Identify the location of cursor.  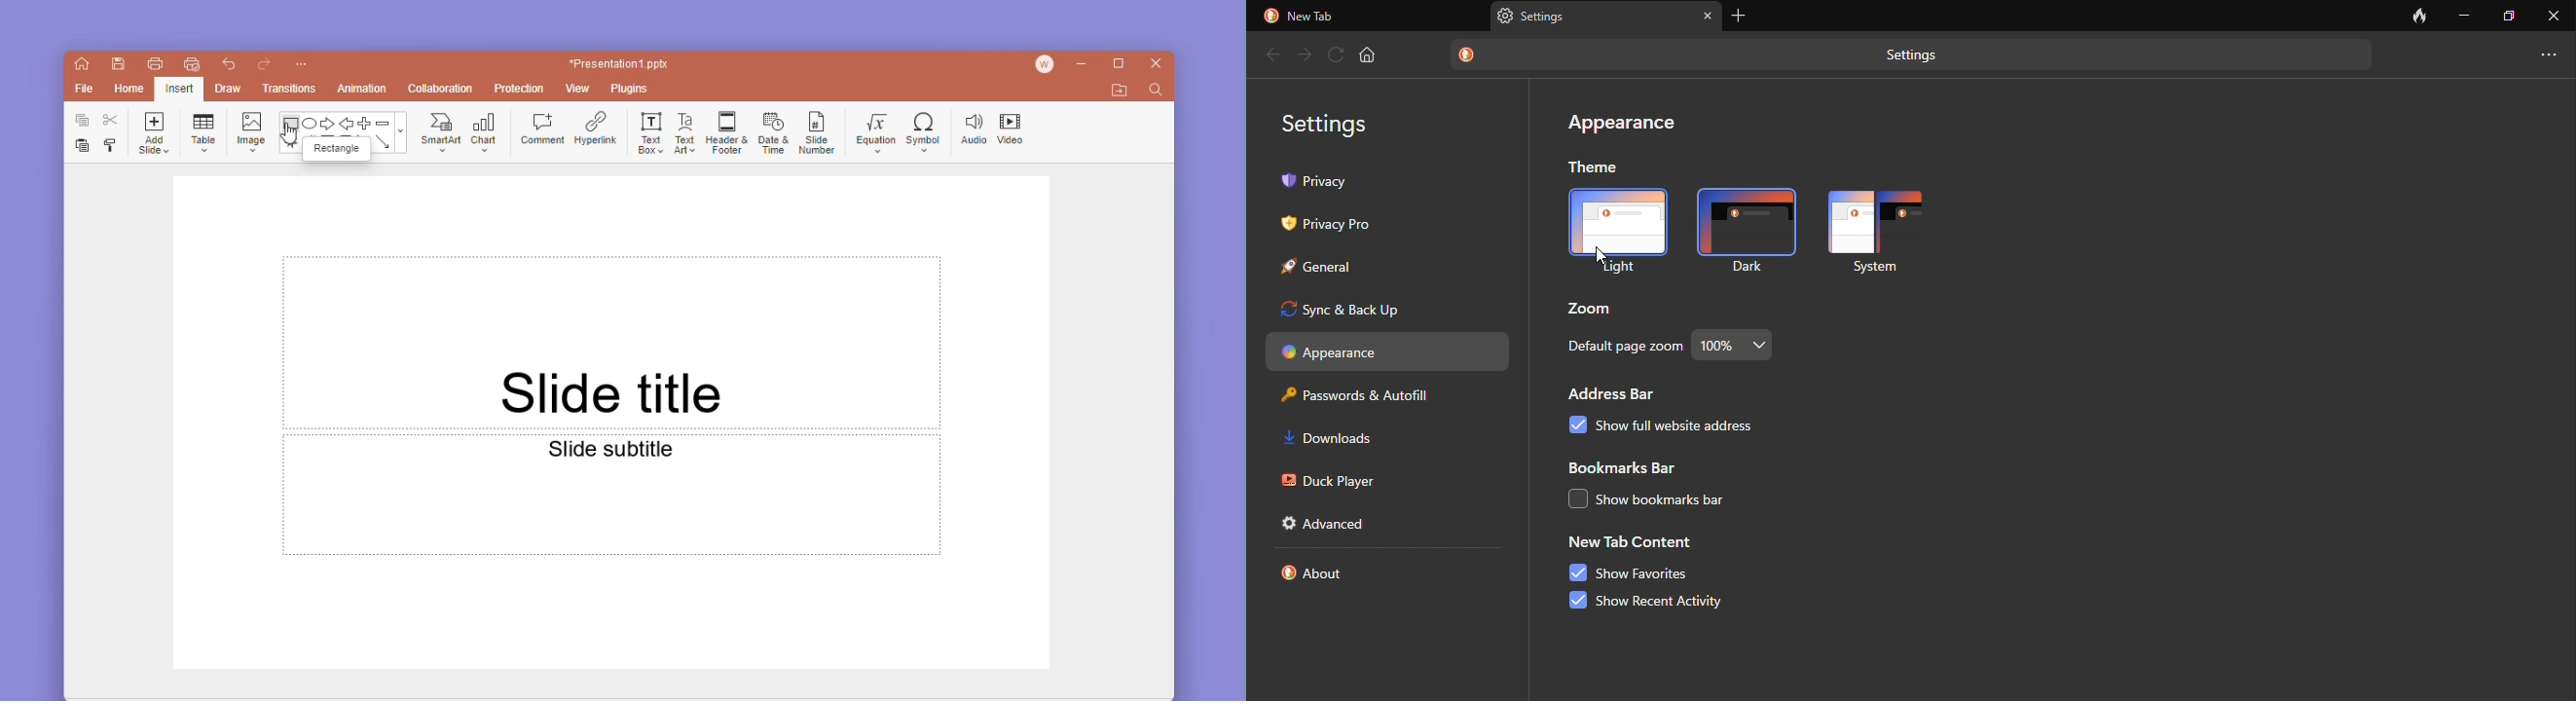
(291, 134).